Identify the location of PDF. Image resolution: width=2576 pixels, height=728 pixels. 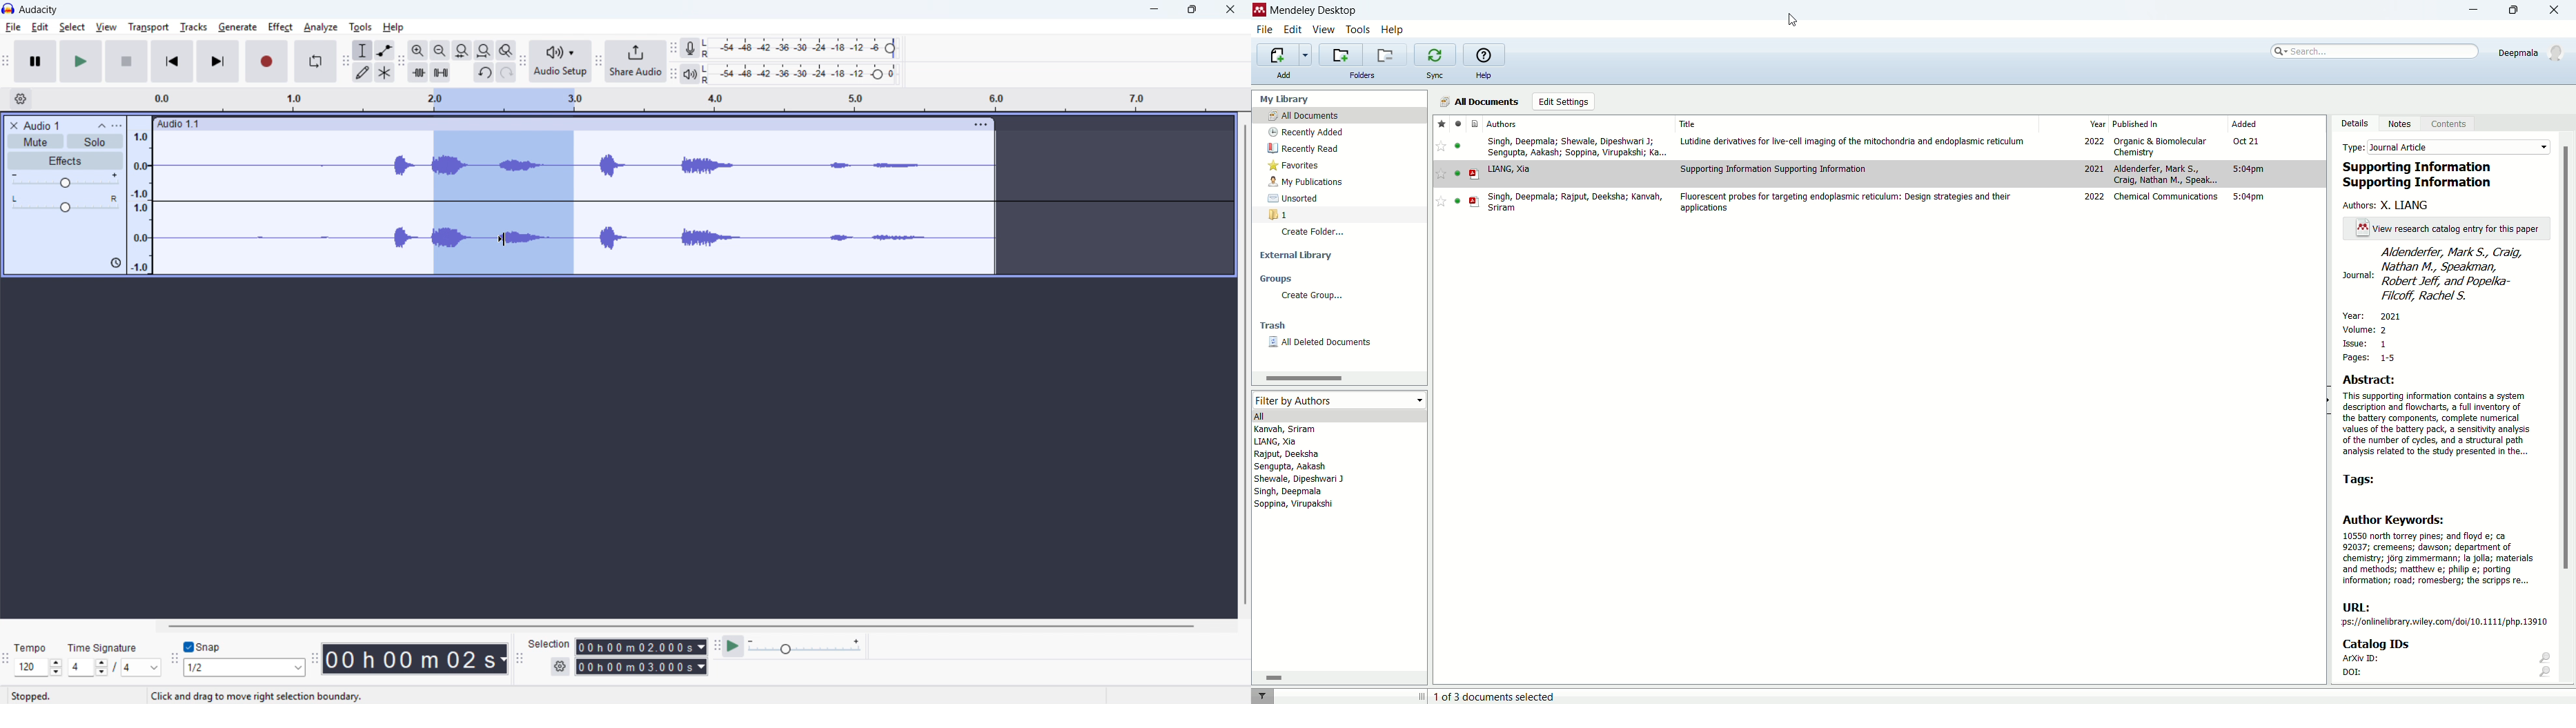
(1475, 202).